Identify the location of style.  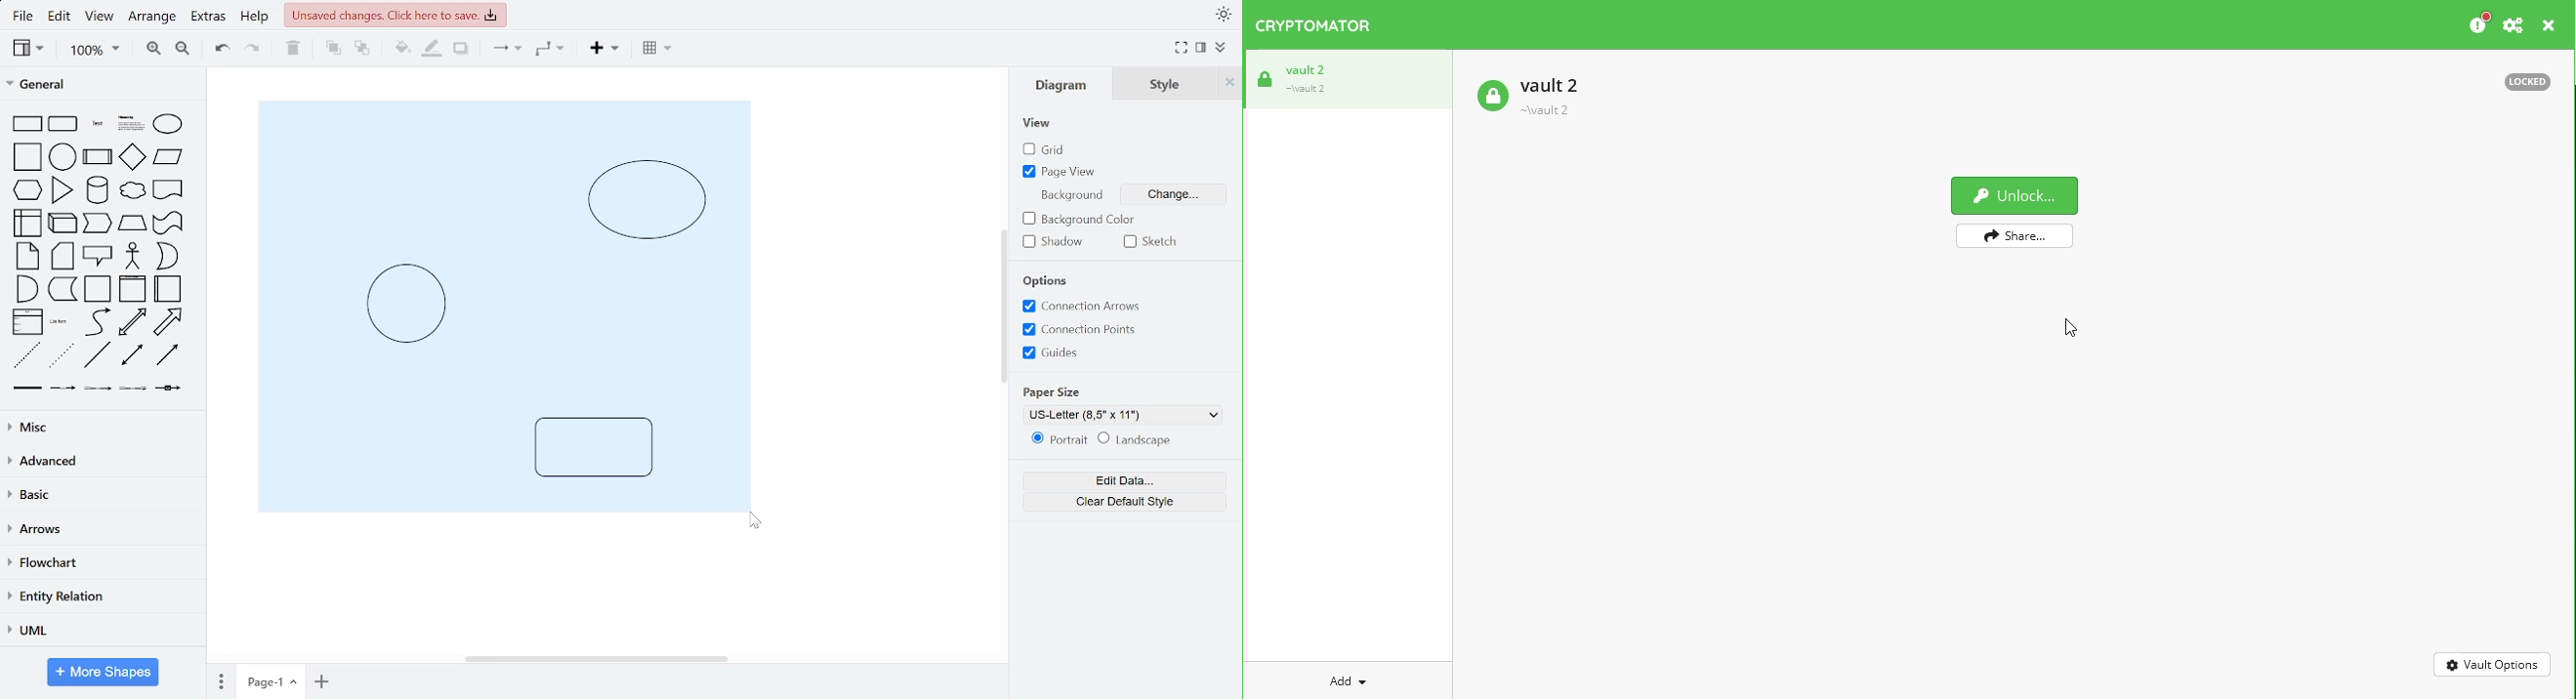
(1170, 83).